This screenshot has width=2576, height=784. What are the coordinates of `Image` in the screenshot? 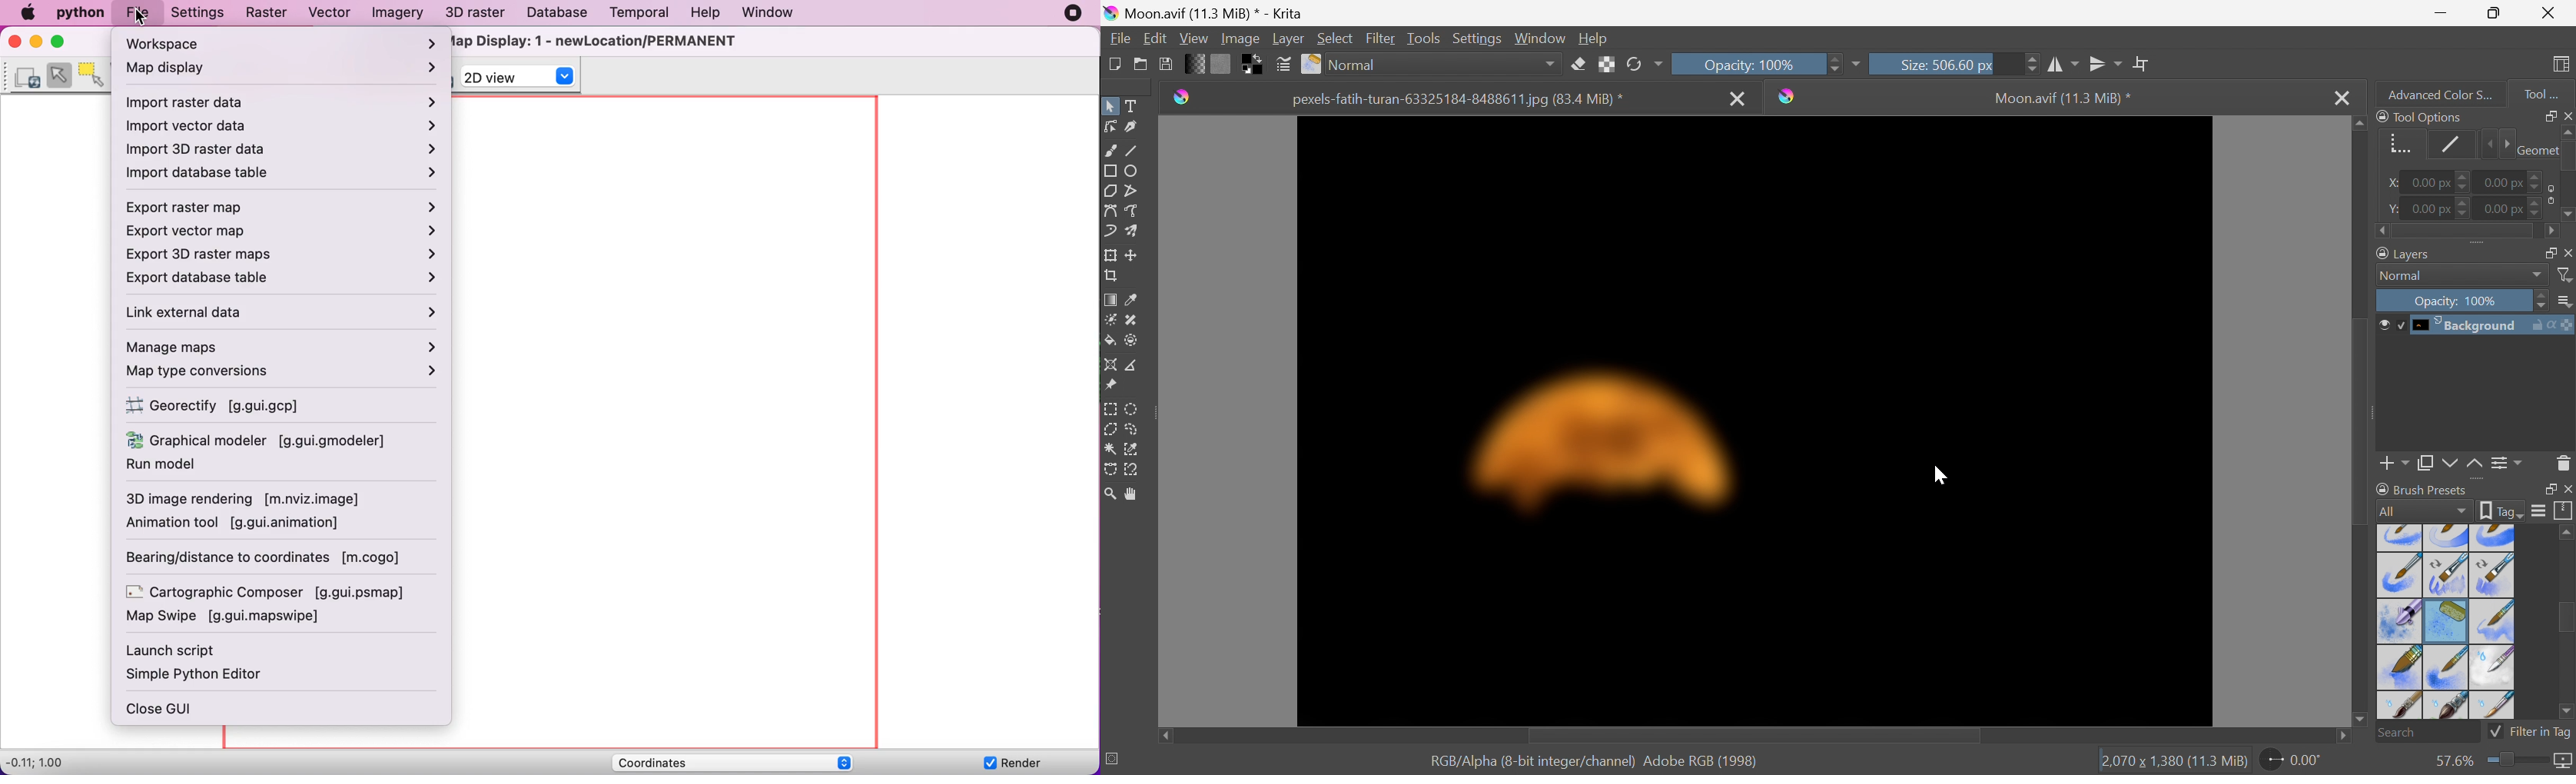 It's located at (1754, 422).